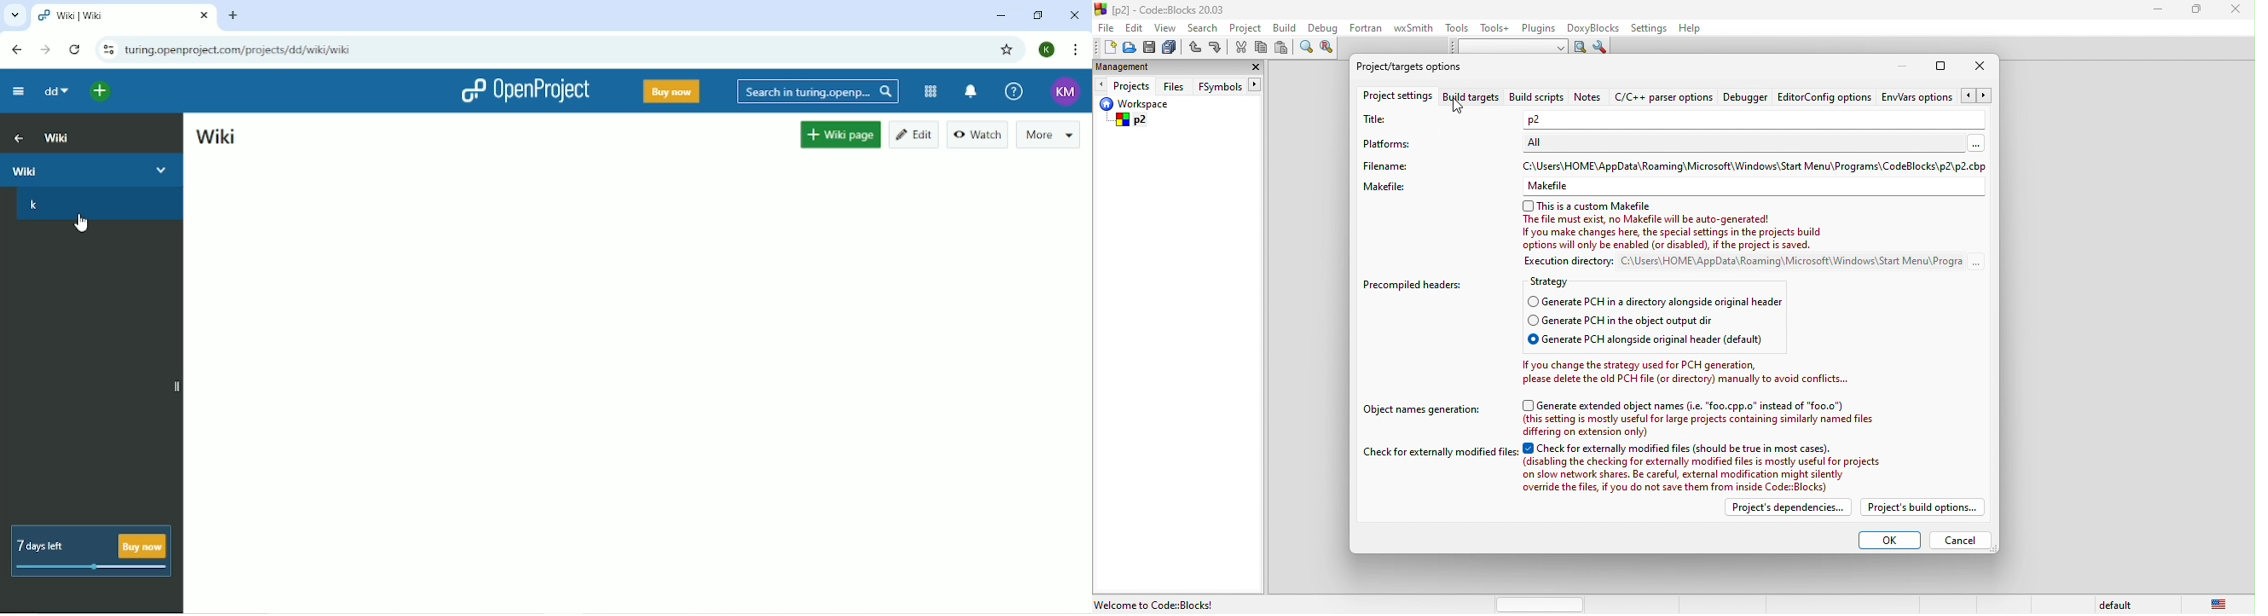 The width and height of the screenshot is (2268, 616). Describe the element at coordinates (201, 15) in the screenshot. I see `close tab` at that location.